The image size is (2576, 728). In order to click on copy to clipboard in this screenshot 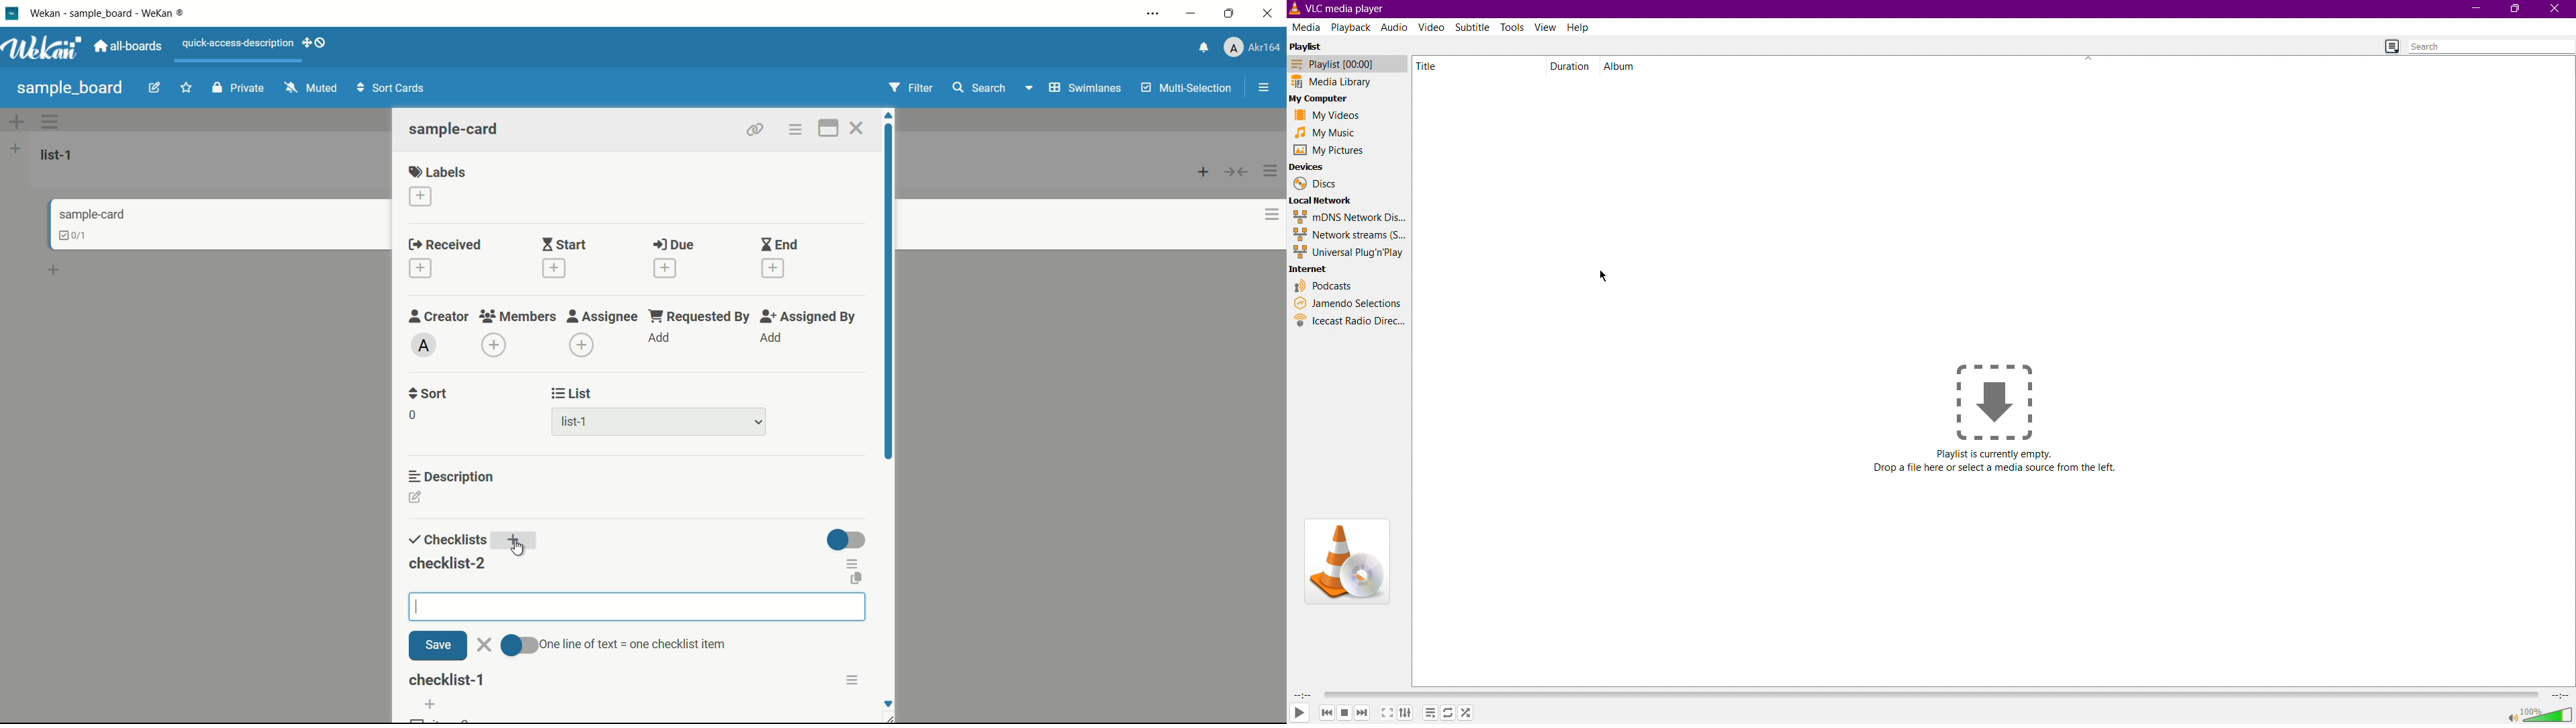, I will do `click(855, 581)`.